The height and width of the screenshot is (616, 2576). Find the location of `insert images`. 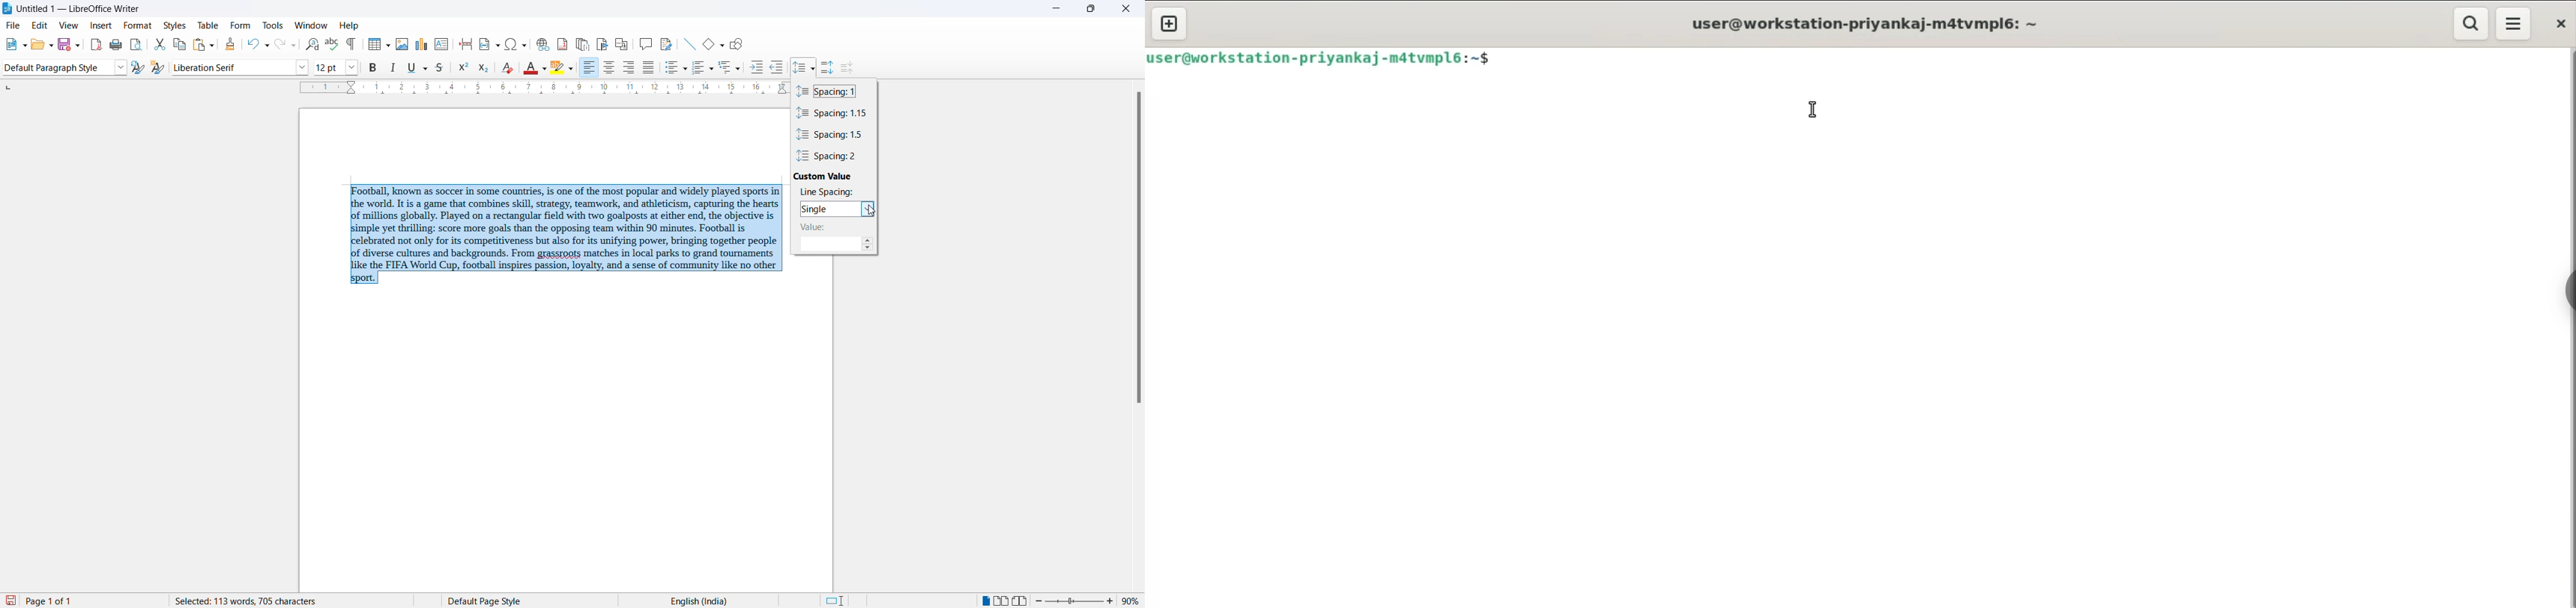

insert images is located at coordinates (404, 45).